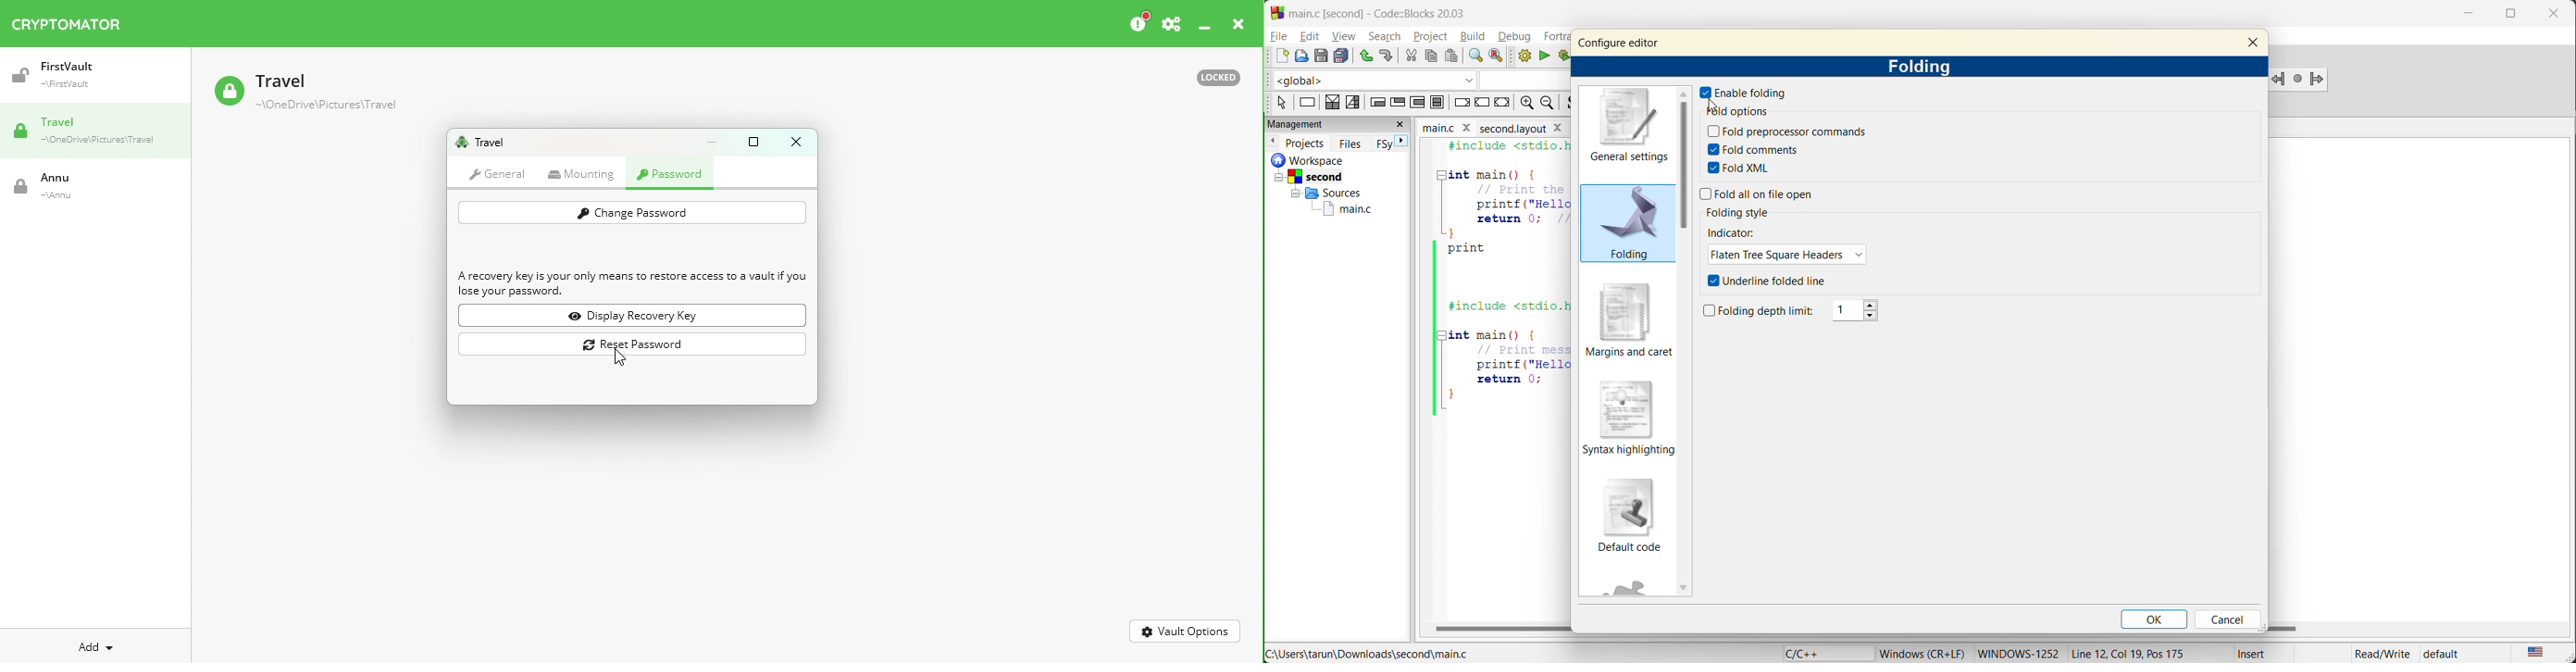 The height and width of the screenshot is (672, 2576). What do you see at coordinates (1924, 68) in the screenshot?
I see `folding` at bounding box center [1924, 68].